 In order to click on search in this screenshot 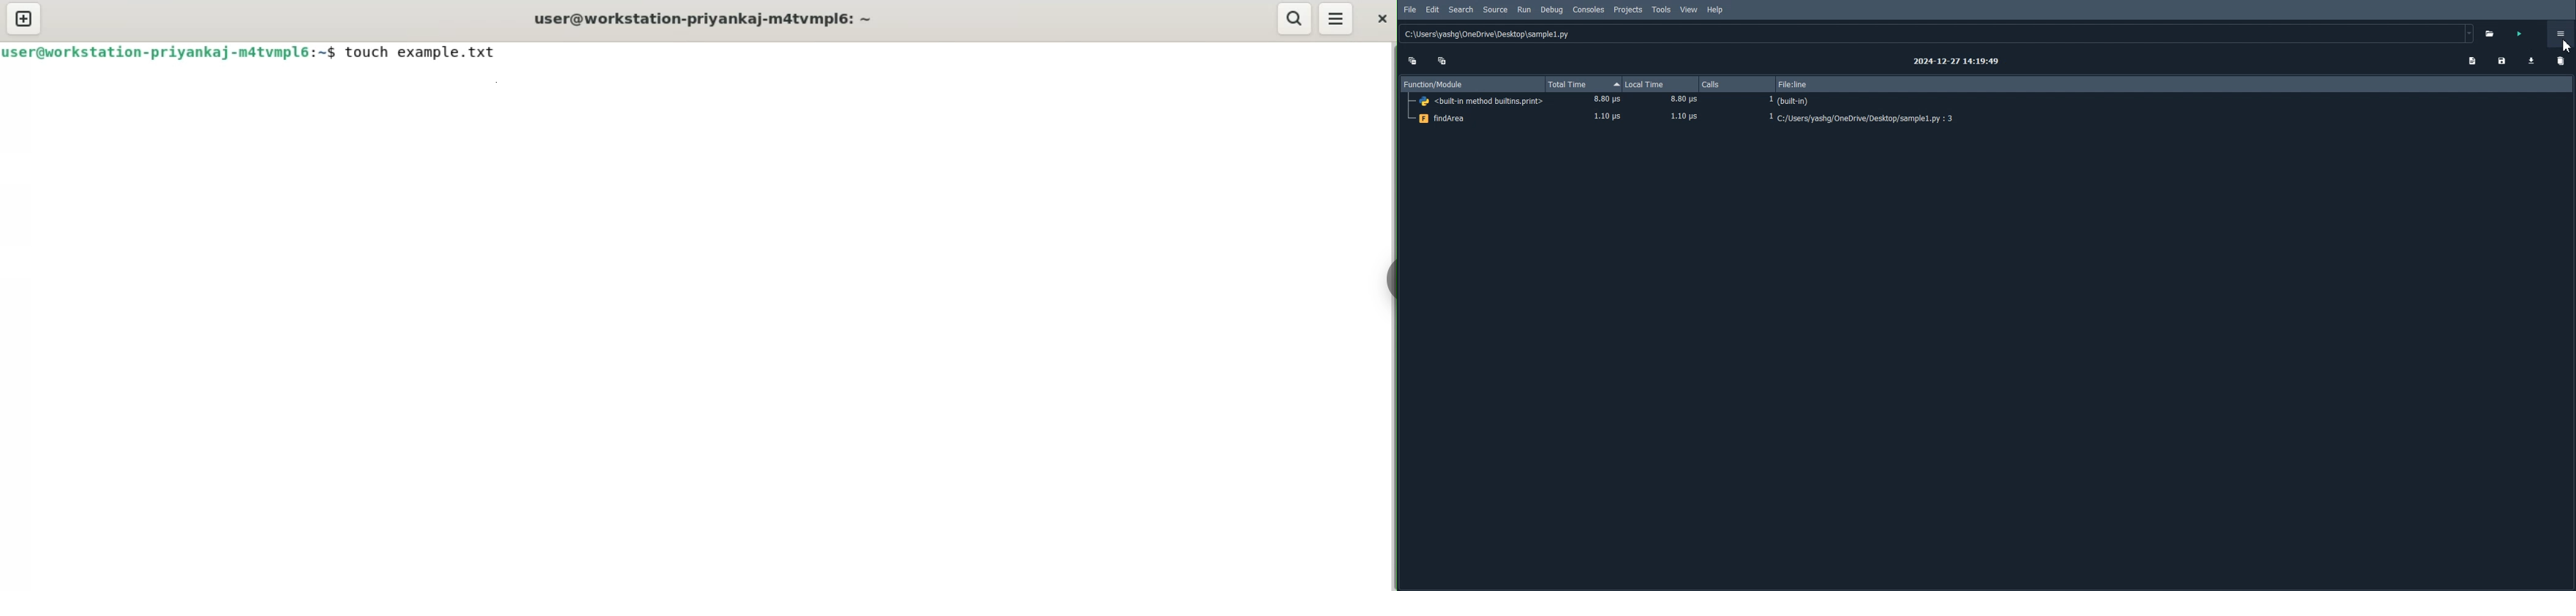, I will do `click(1294, 19)`.